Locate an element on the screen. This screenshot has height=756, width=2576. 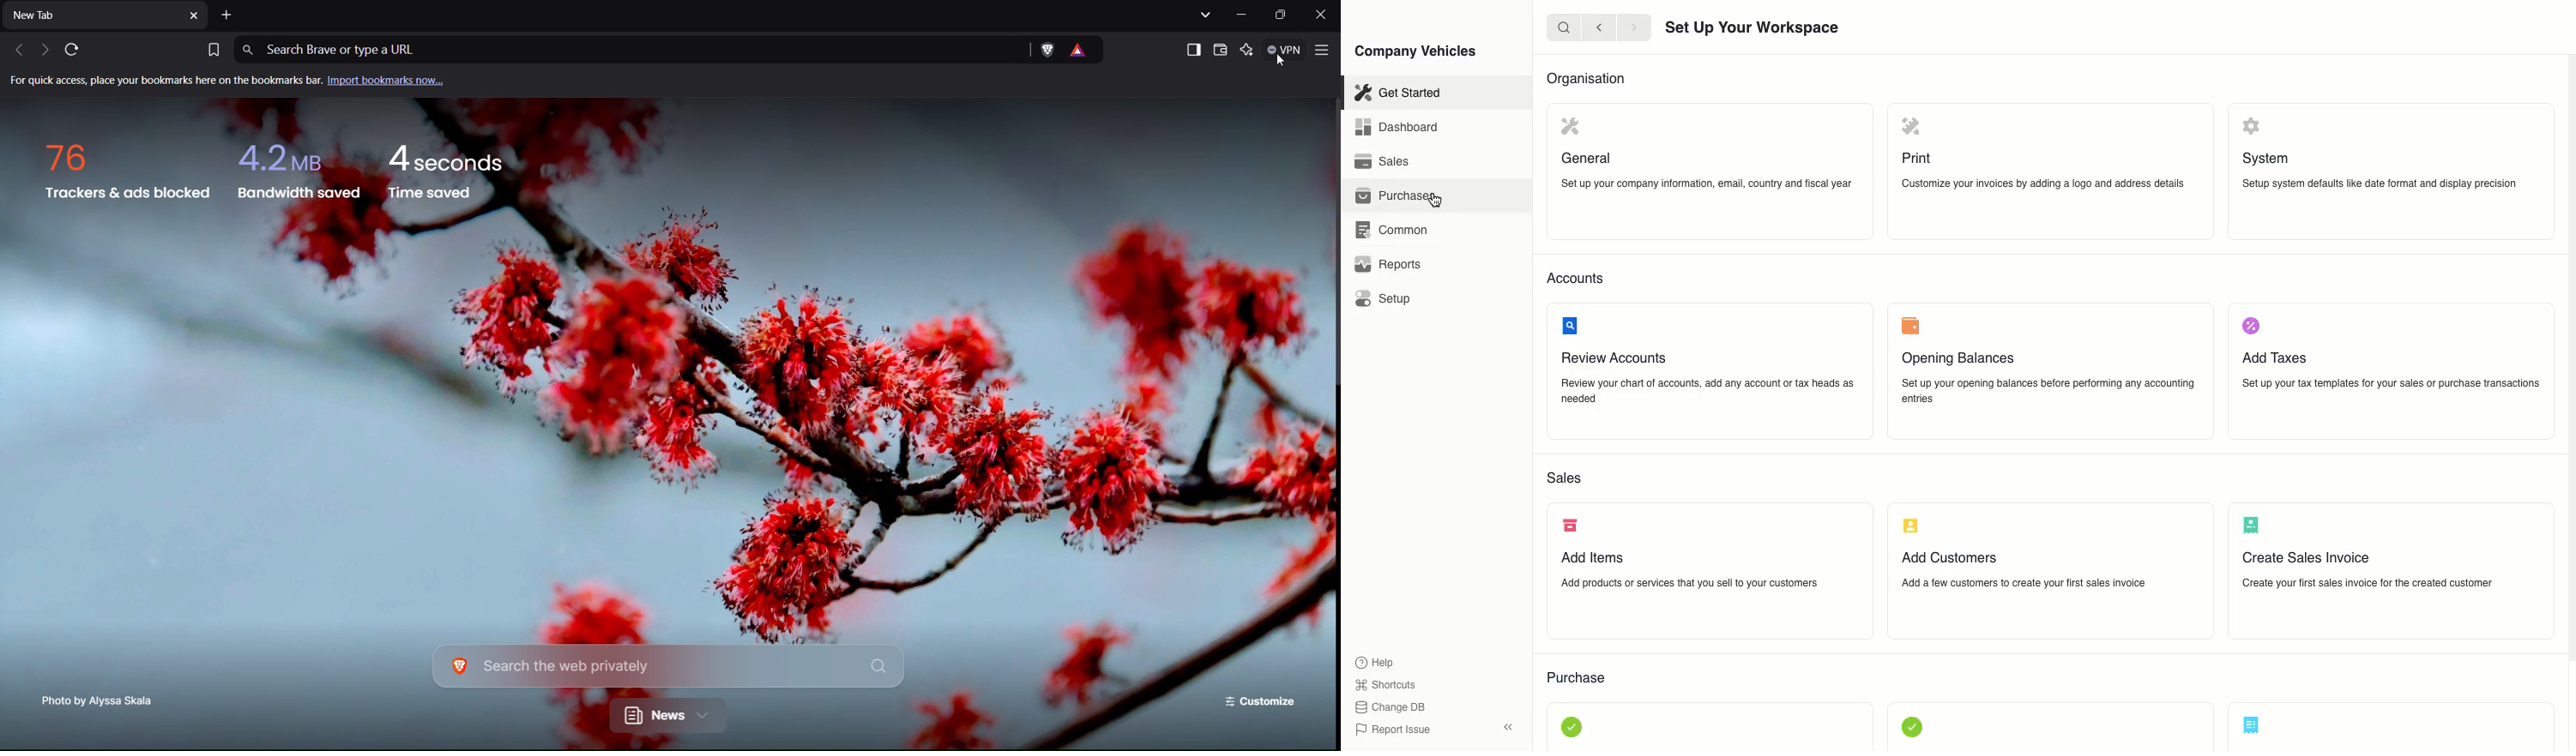
Set up your tax templates for your sales or purchase transactions is located at coordinates (2391, 383).